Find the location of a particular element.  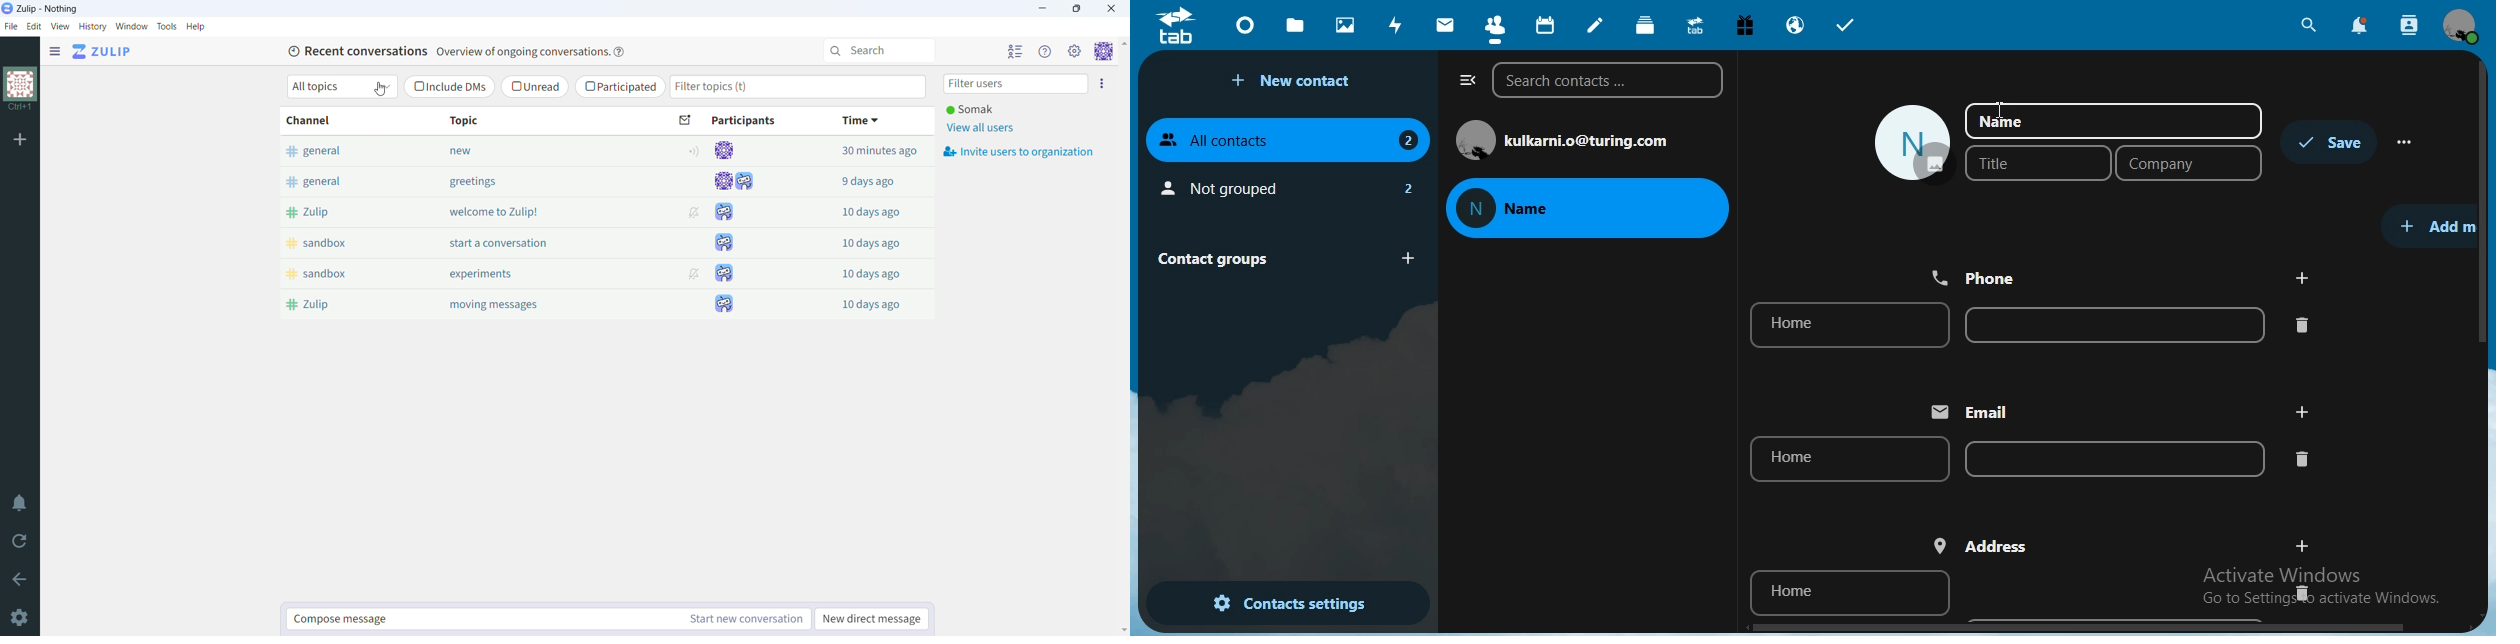

search is located at coordinates (2310, 25).